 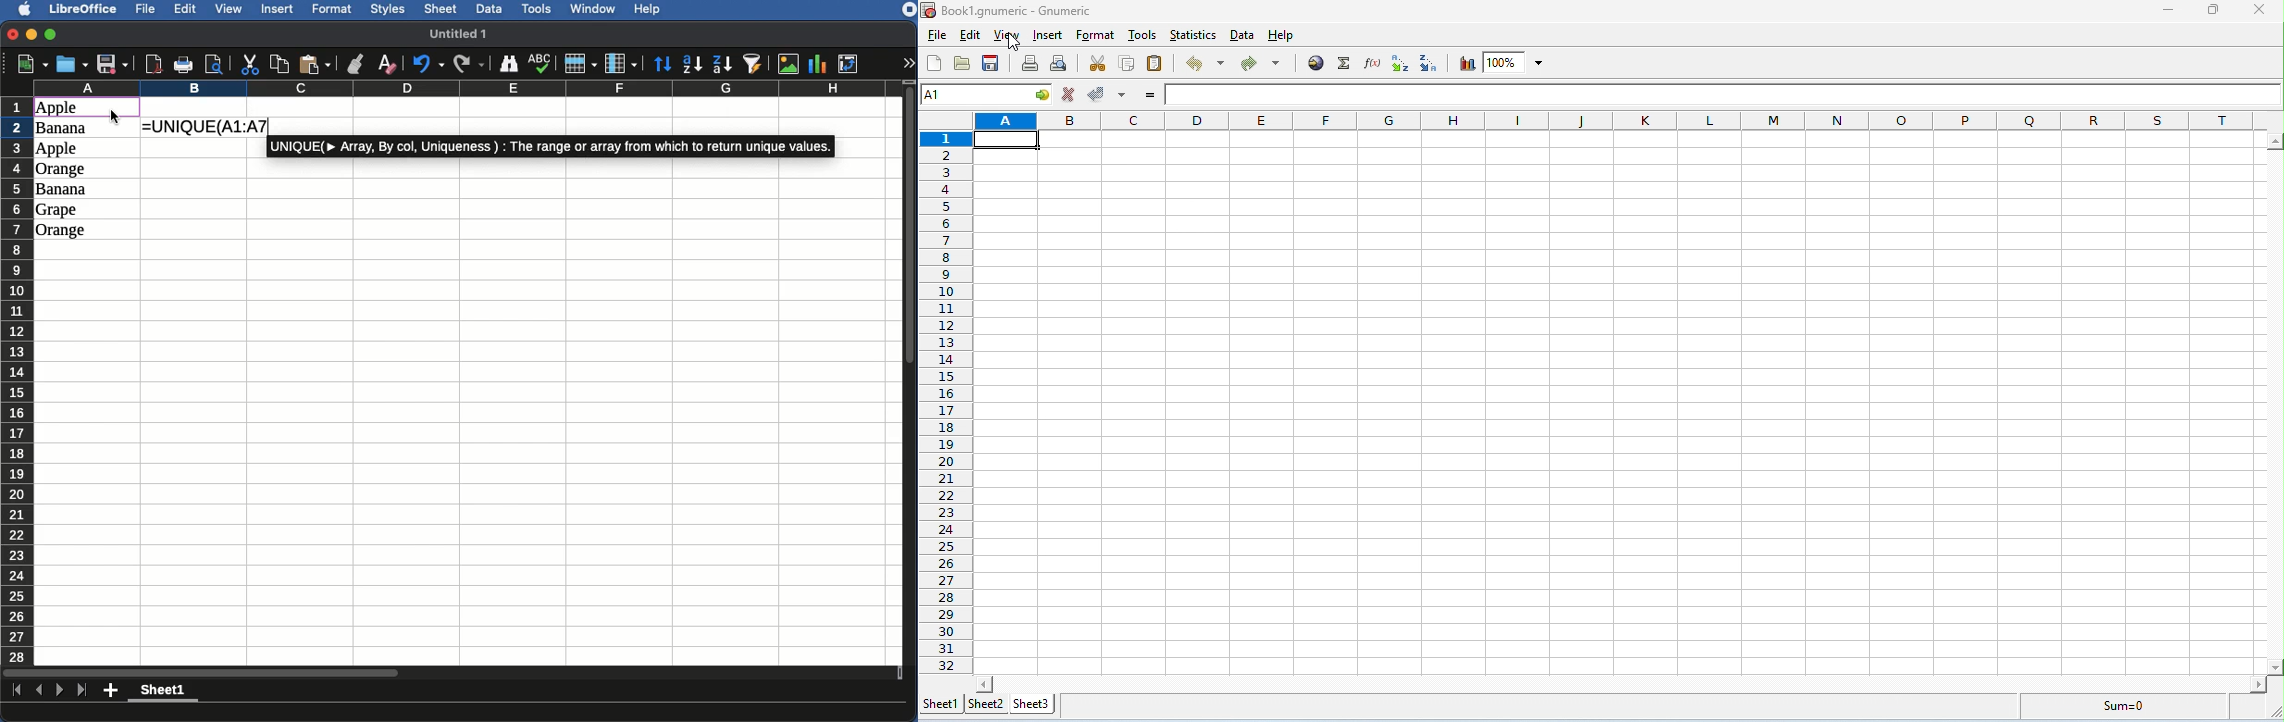 I want to click on Open, so click(x=70, y=65).